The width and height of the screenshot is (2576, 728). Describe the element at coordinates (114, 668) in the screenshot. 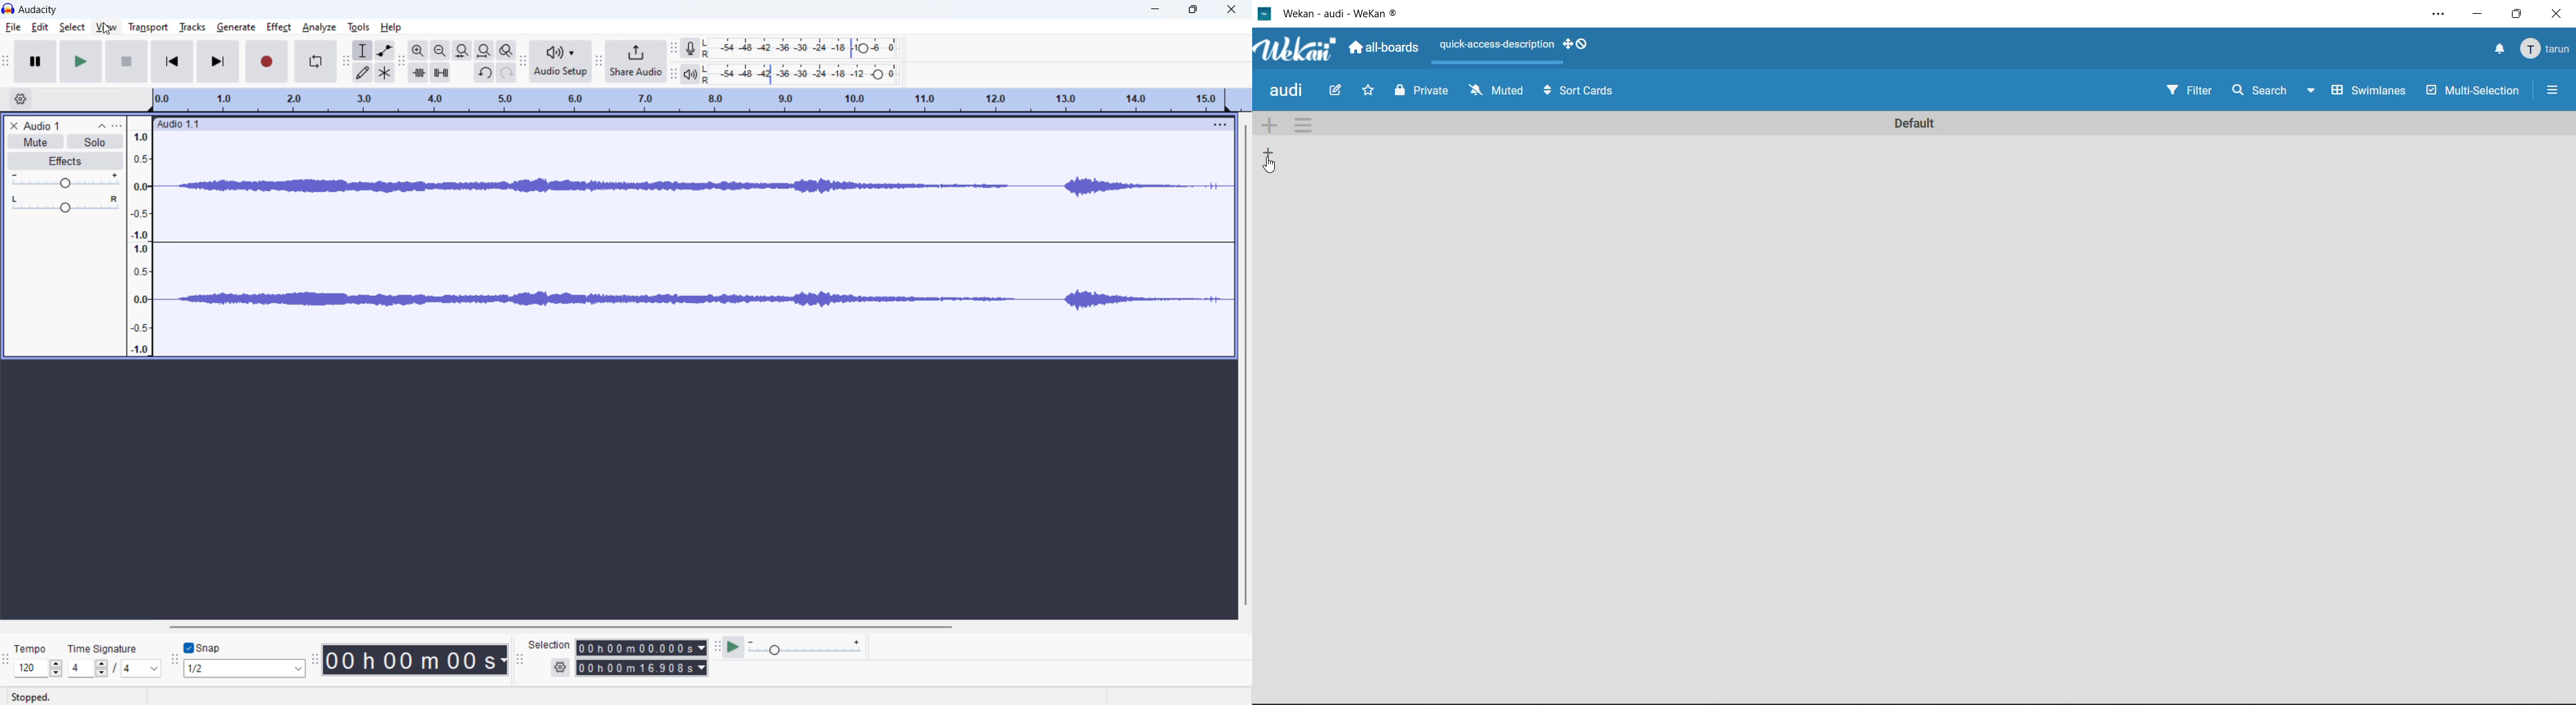

I see `set time signature` at that location.